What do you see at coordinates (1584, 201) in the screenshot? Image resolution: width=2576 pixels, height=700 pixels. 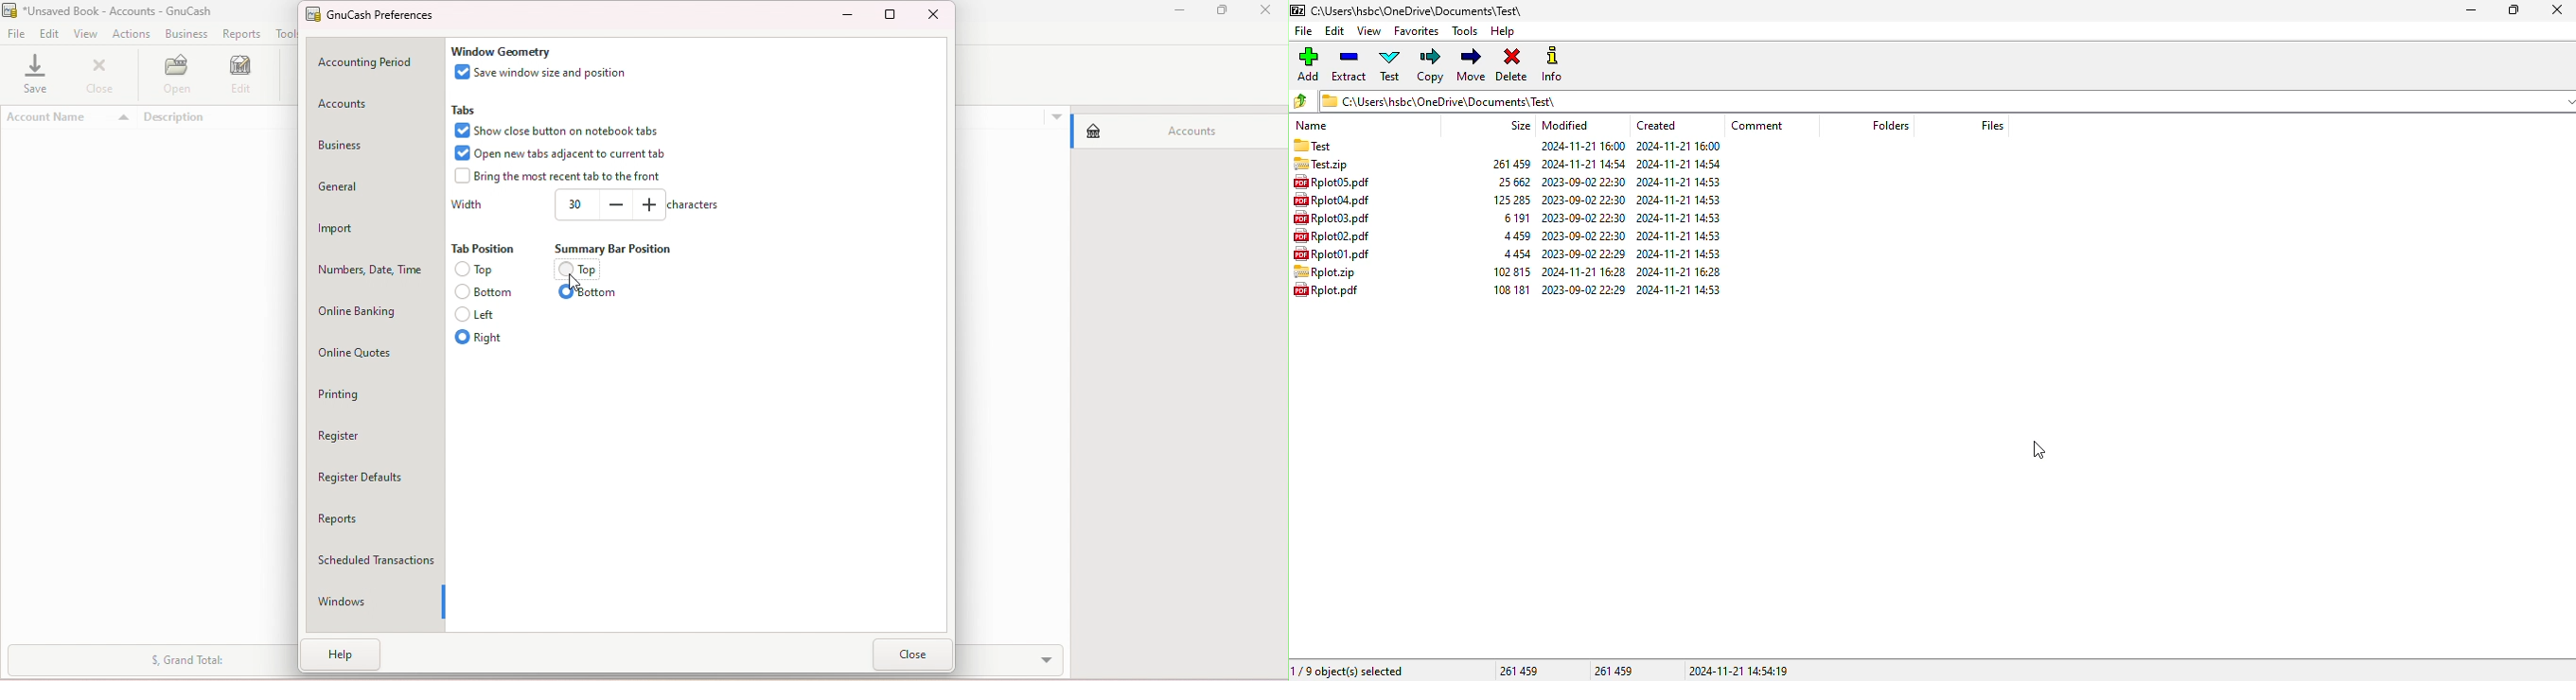 I see `modified date & time` at bounding box center [1584, 201].